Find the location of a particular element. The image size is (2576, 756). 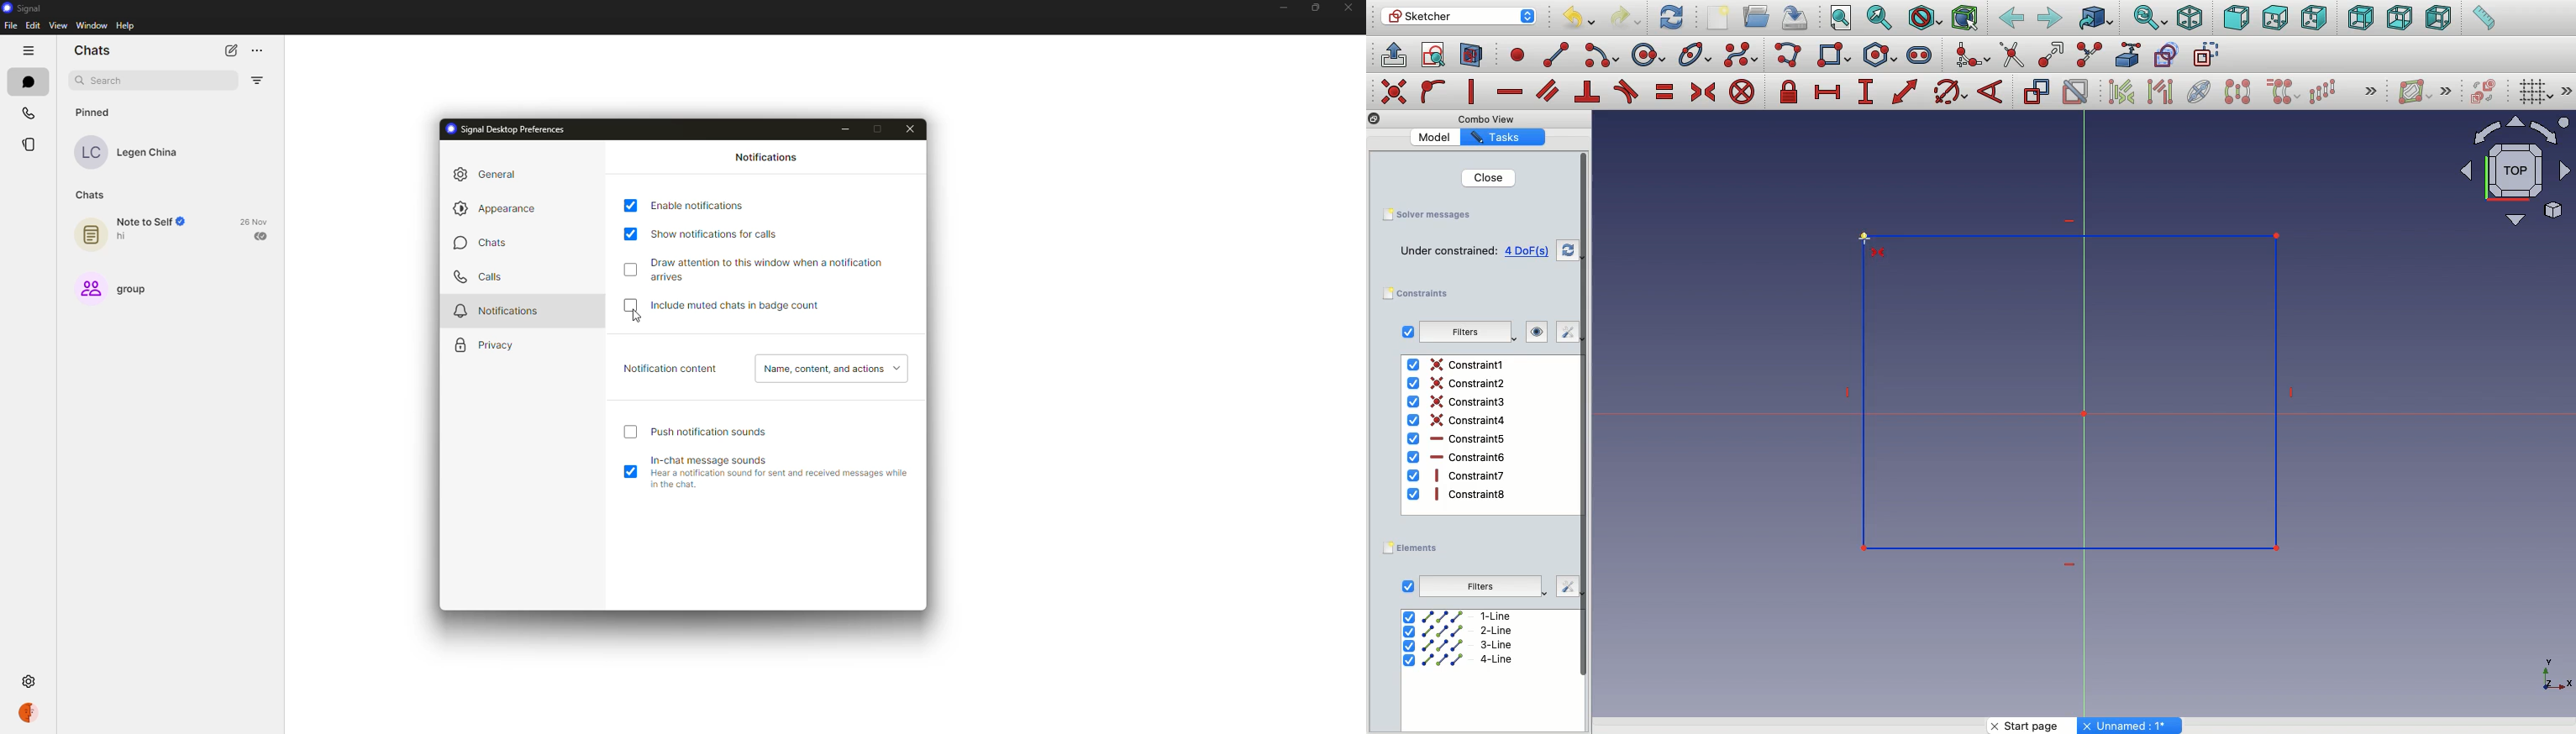

Extend edge  is located at coordinates (2053, 55).